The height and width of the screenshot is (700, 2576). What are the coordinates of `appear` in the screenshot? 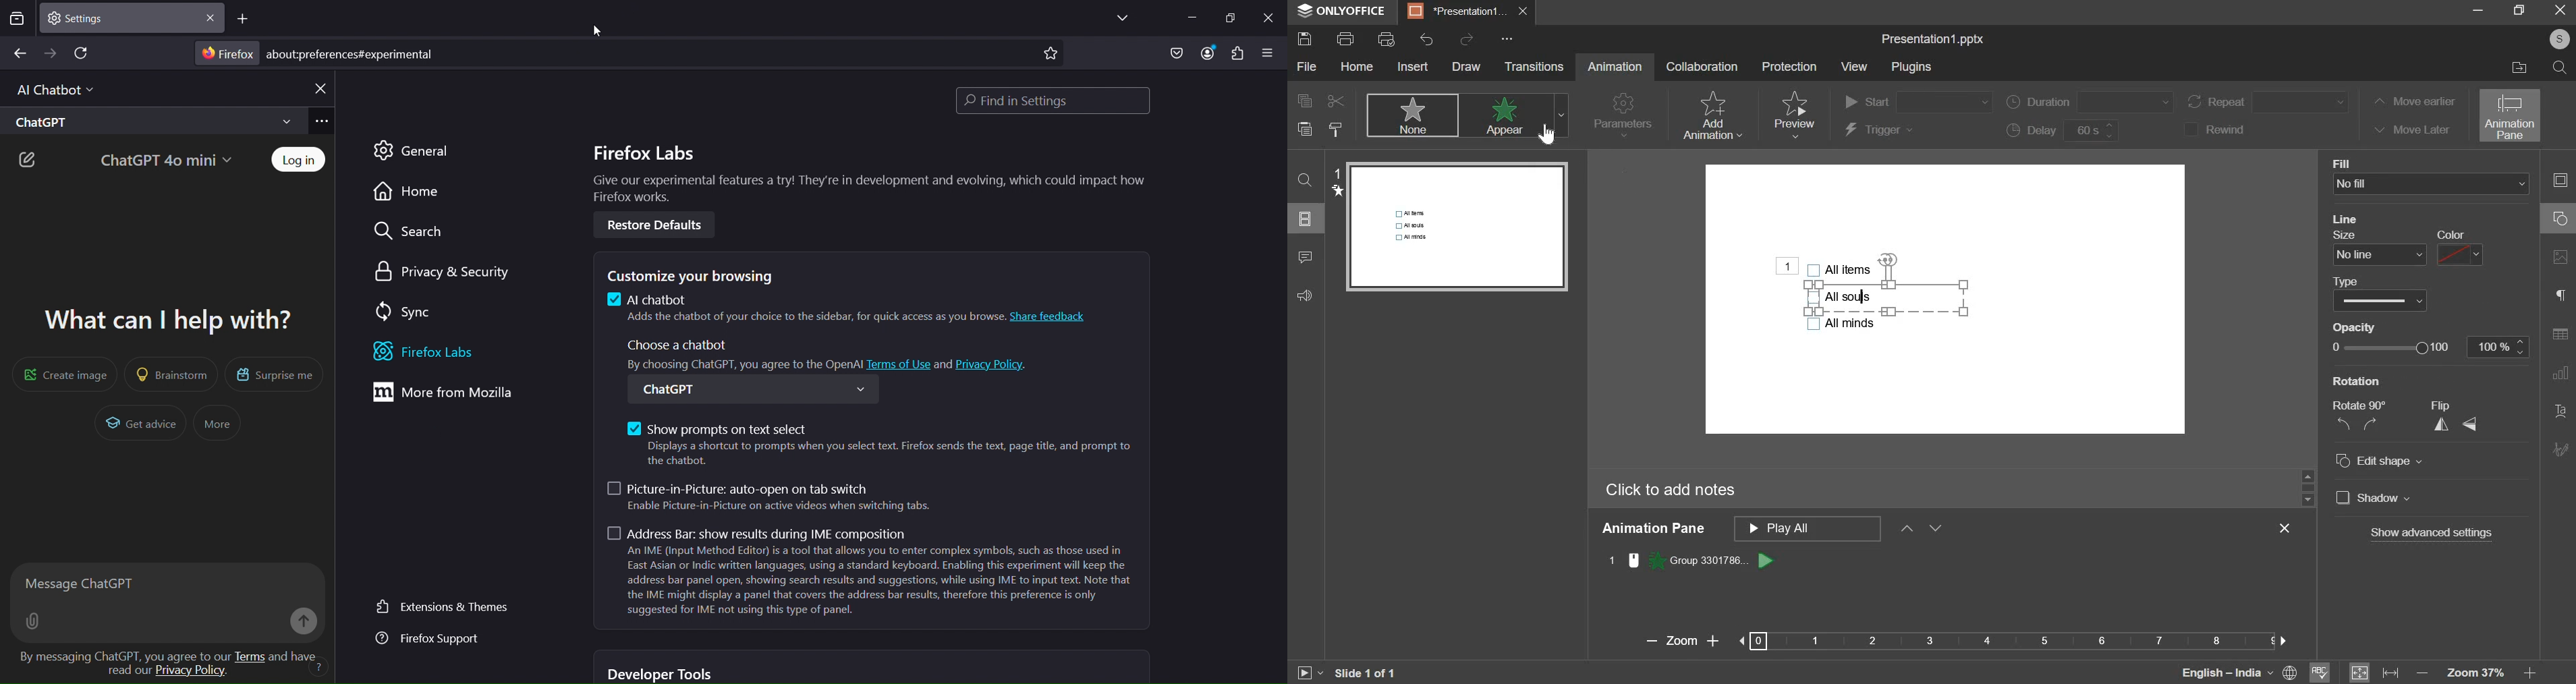 It's located at (1513, 116).